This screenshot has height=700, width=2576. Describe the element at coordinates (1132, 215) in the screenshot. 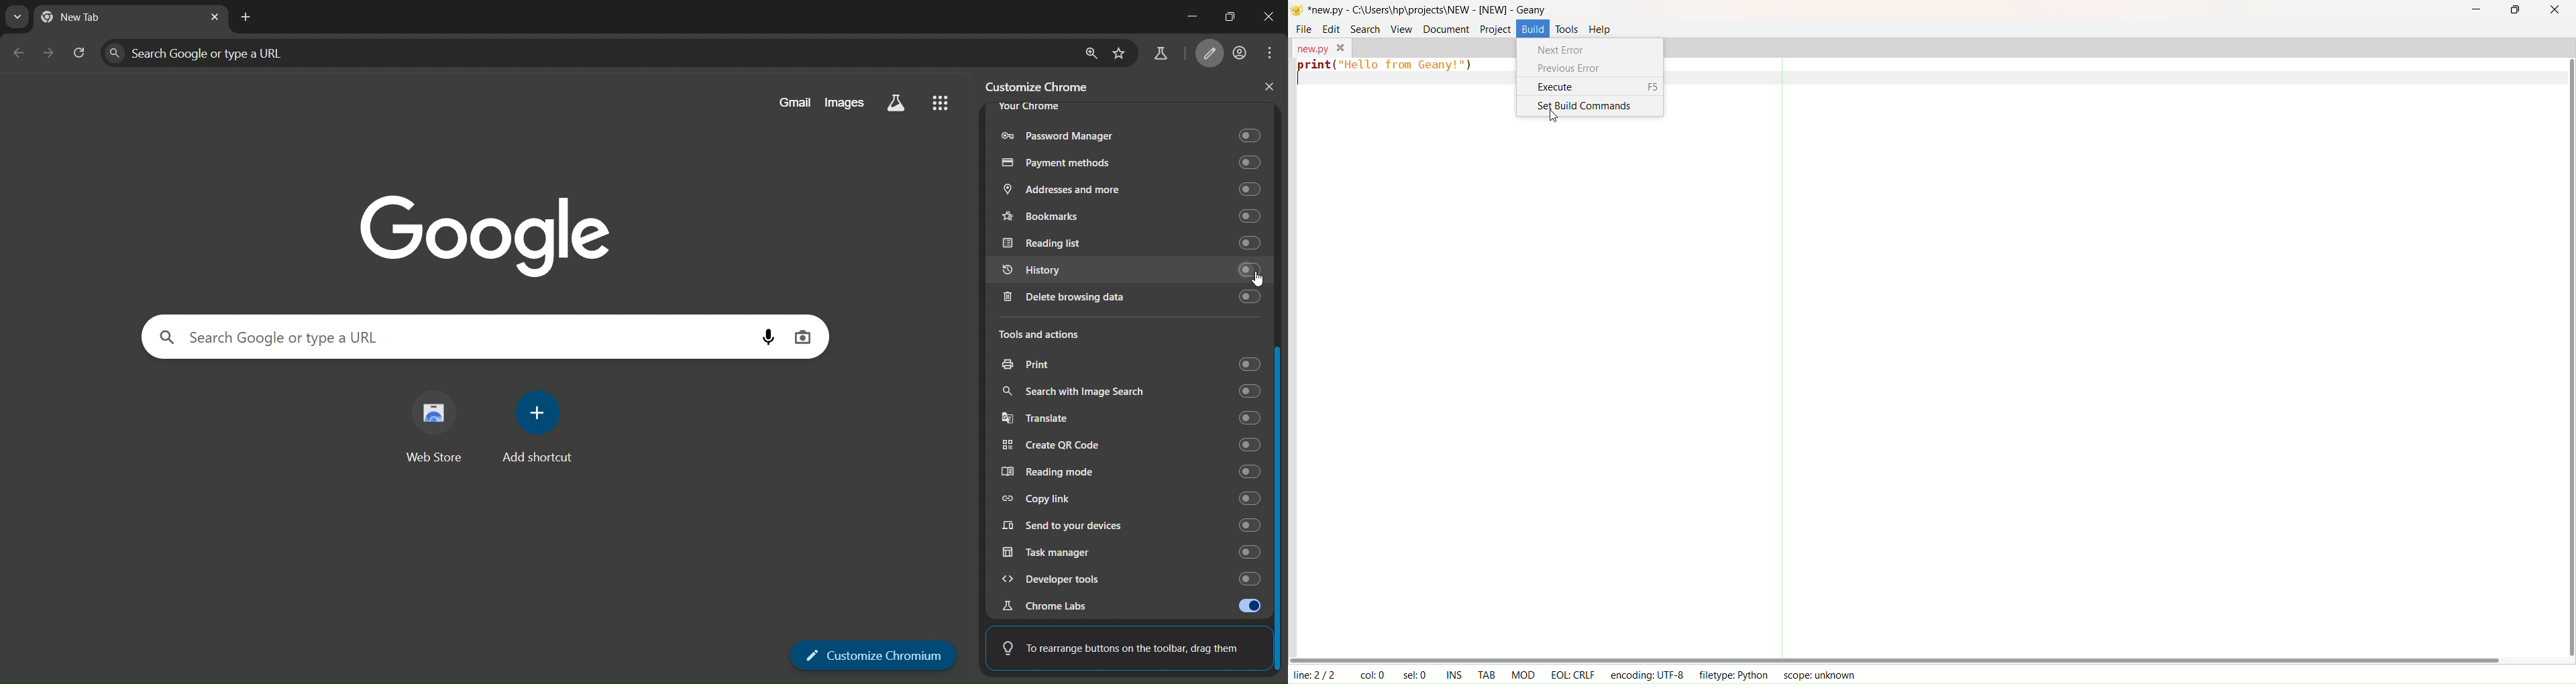

I see `bookmarks` at that location.